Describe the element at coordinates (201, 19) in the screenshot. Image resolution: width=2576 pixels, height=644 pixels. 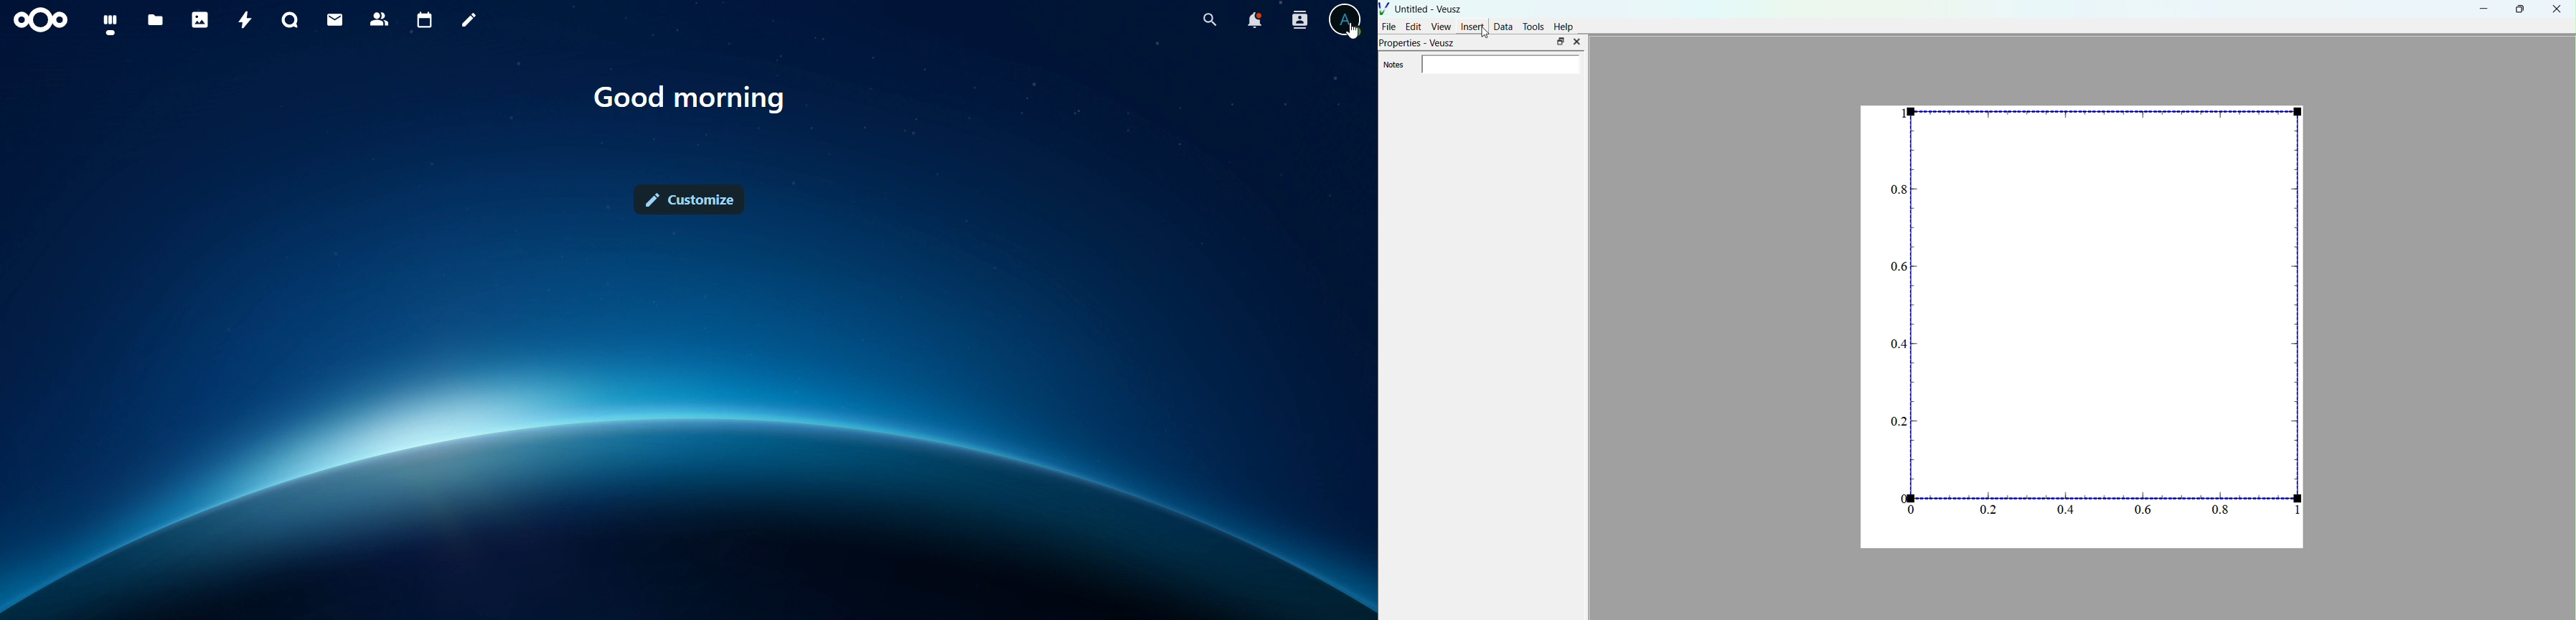
I see `photos` at that location.